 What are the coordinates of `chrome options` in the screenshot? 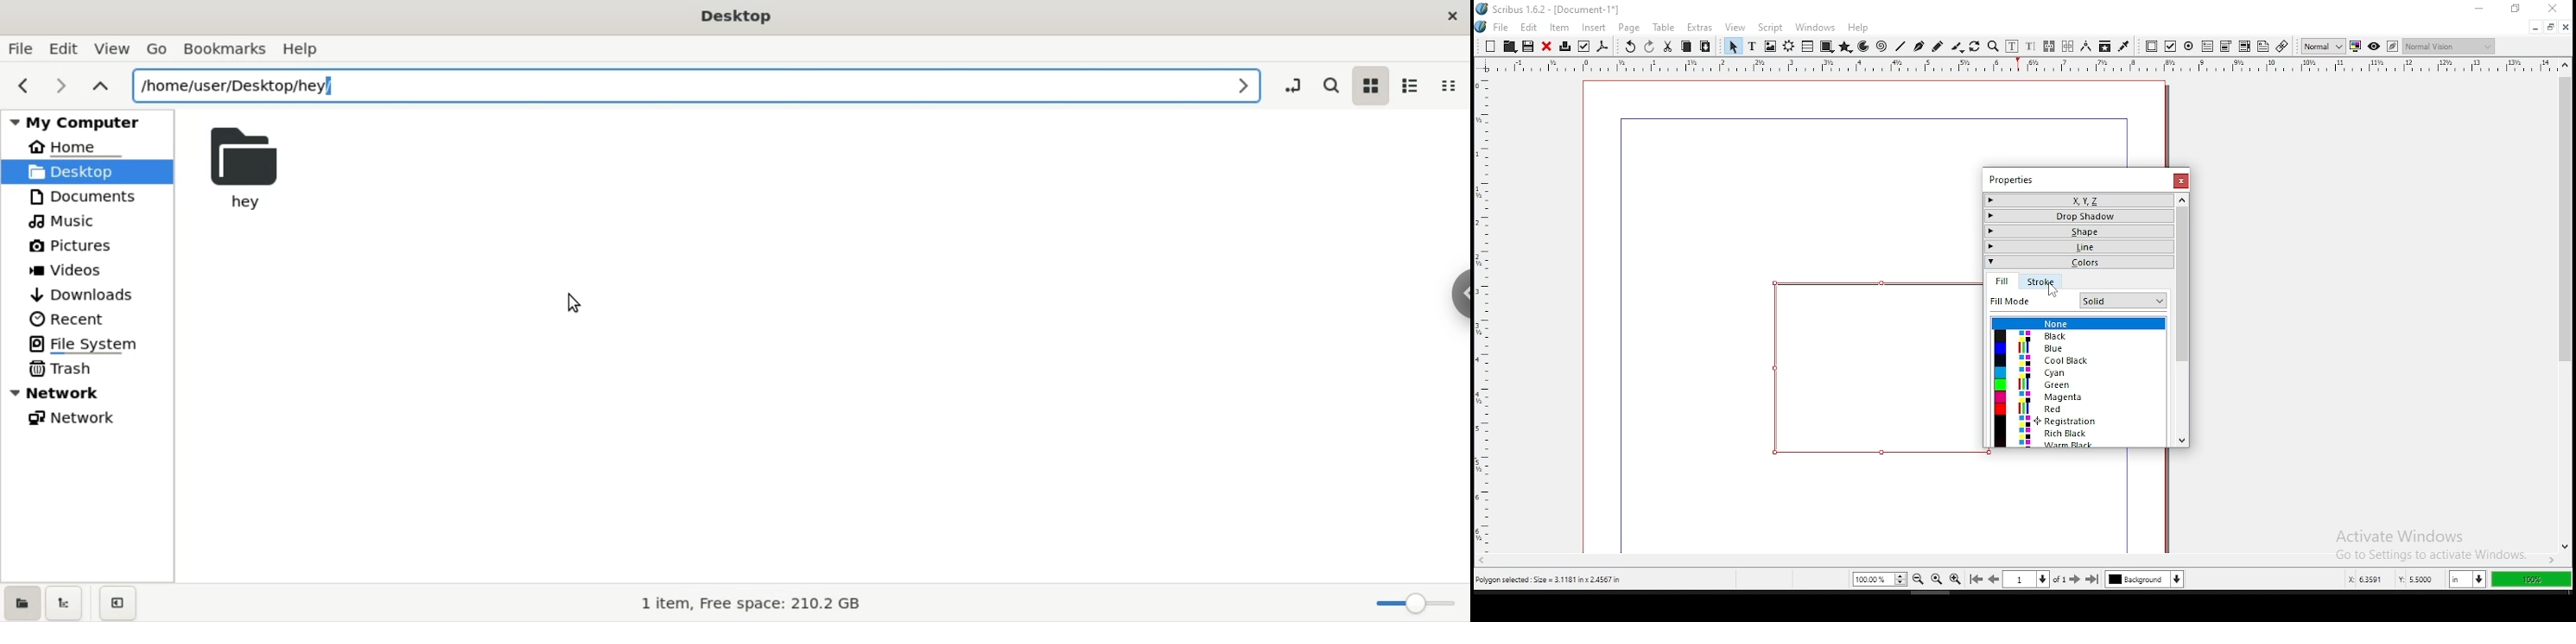 It's located at (1455, 294).